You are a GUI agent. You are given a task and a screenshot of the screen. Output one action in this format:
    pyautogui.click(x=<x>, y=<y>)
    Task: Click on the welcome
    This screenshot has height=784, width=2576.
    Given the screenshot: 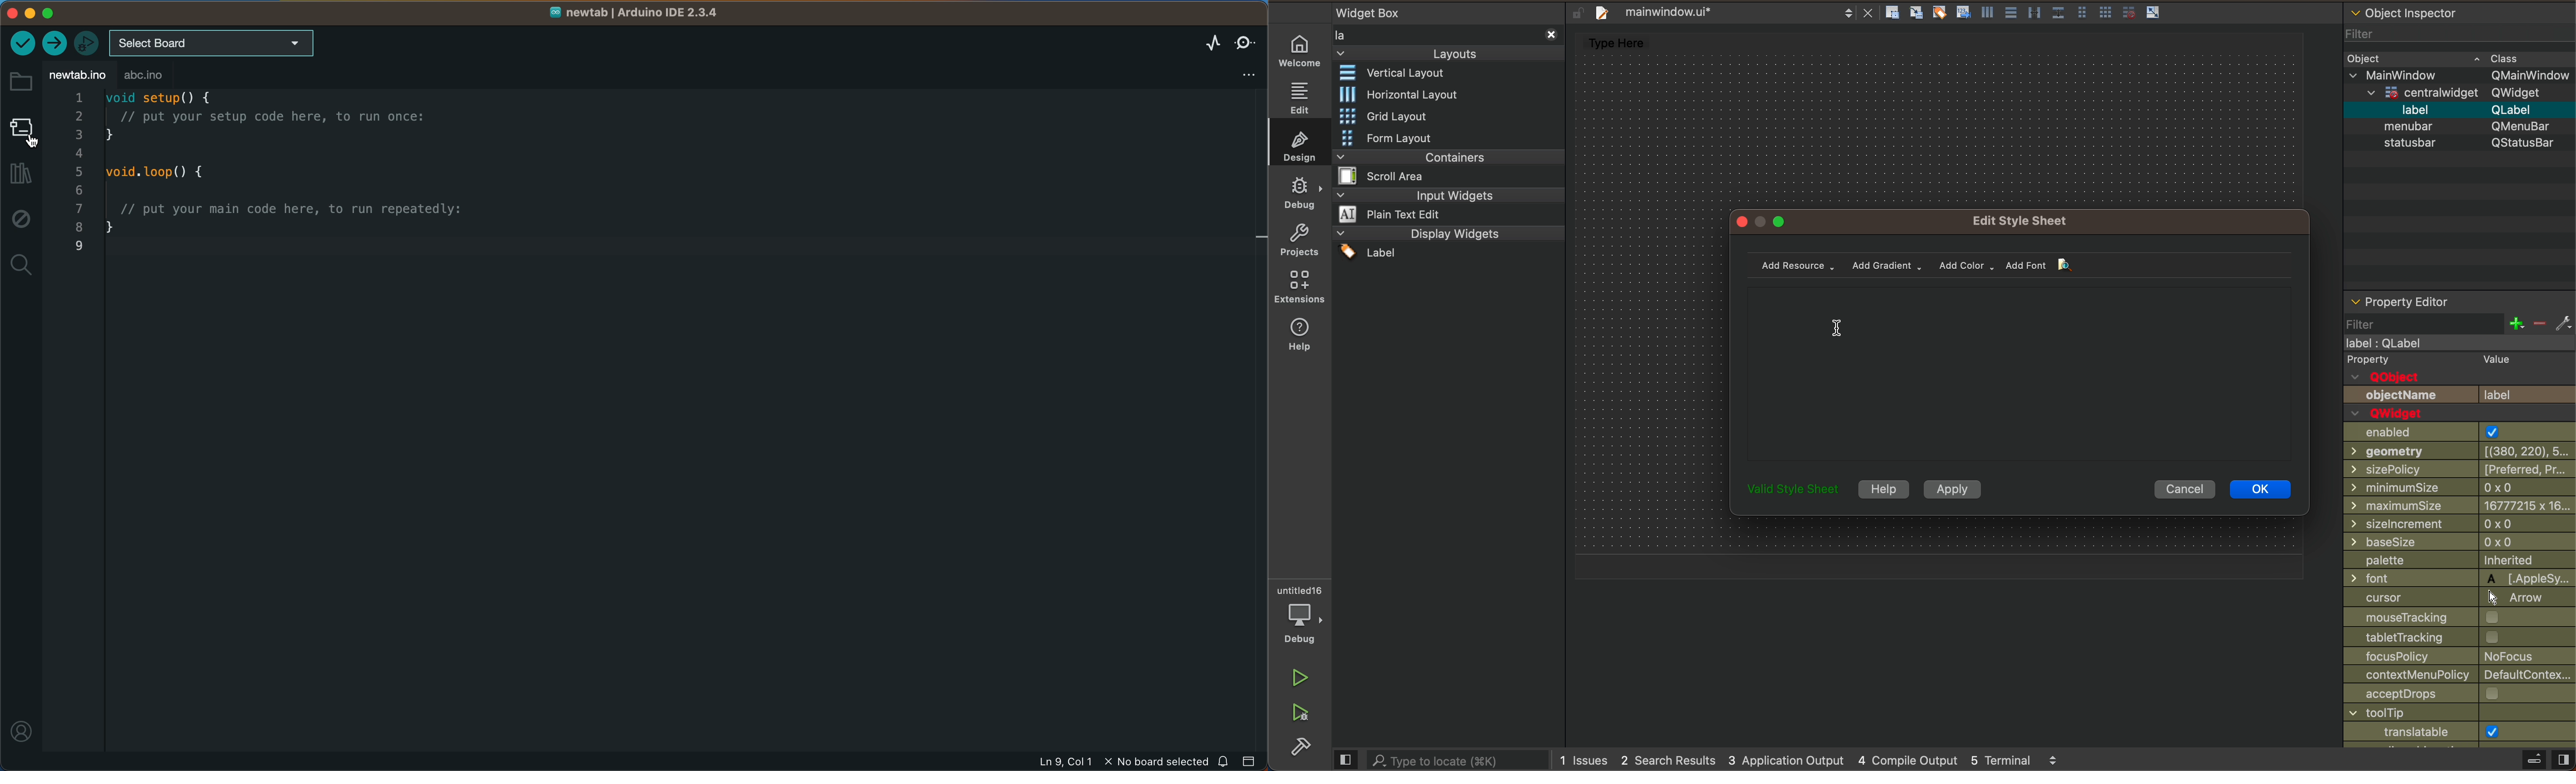 What is the action you would take?
    pyautogui.click(x=1301, y=54)
    